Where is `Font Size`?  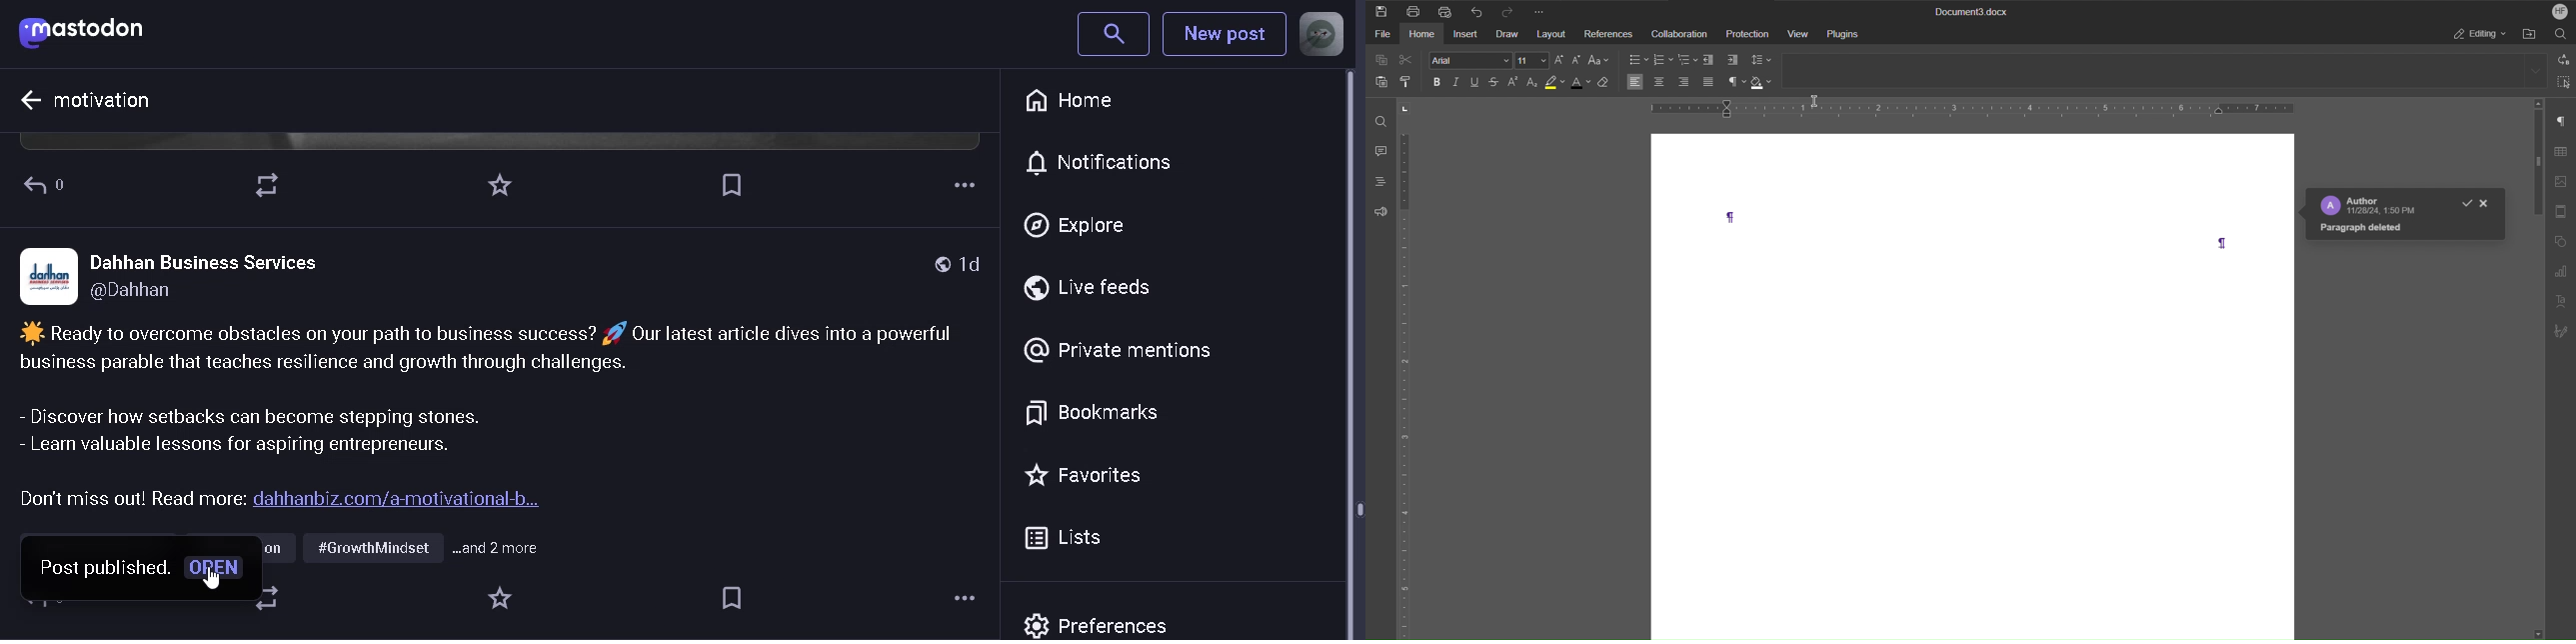 Font Size is located at coordinates (1533, 60).